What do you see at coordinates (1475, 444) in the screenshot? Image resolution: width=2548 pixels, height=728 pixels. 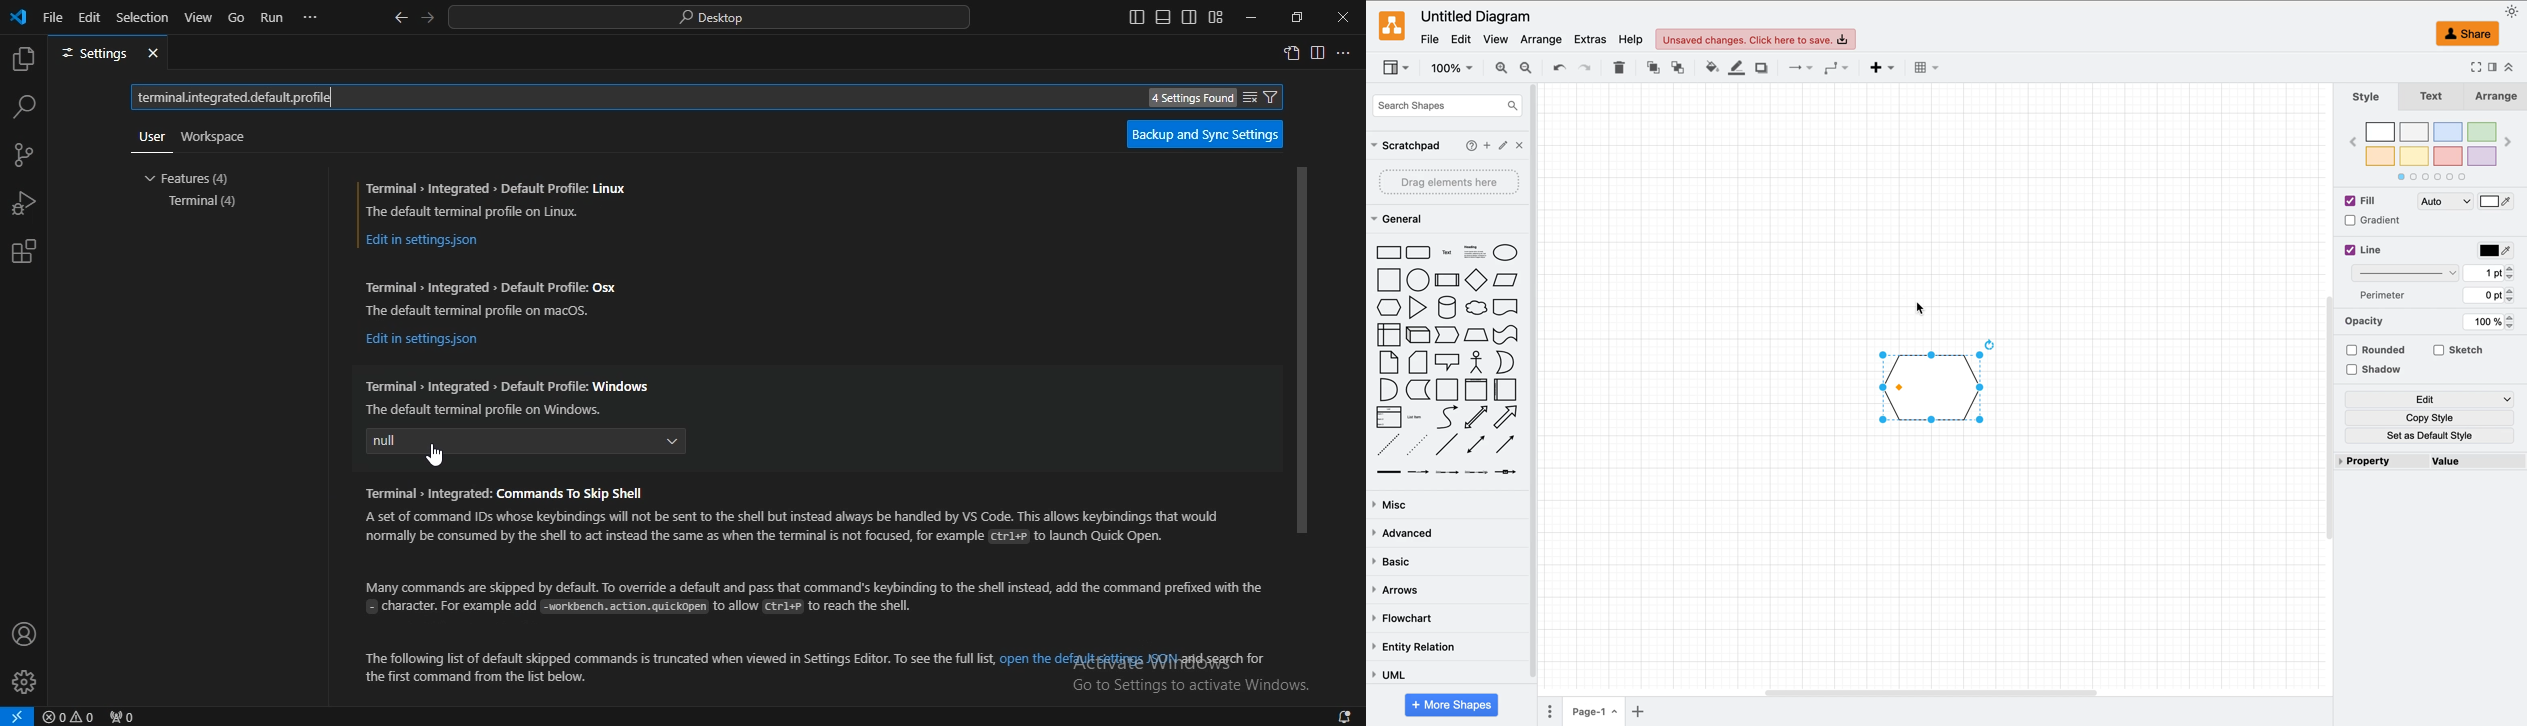 I see `bidirectional connector` at bounding box center [1475, 444].